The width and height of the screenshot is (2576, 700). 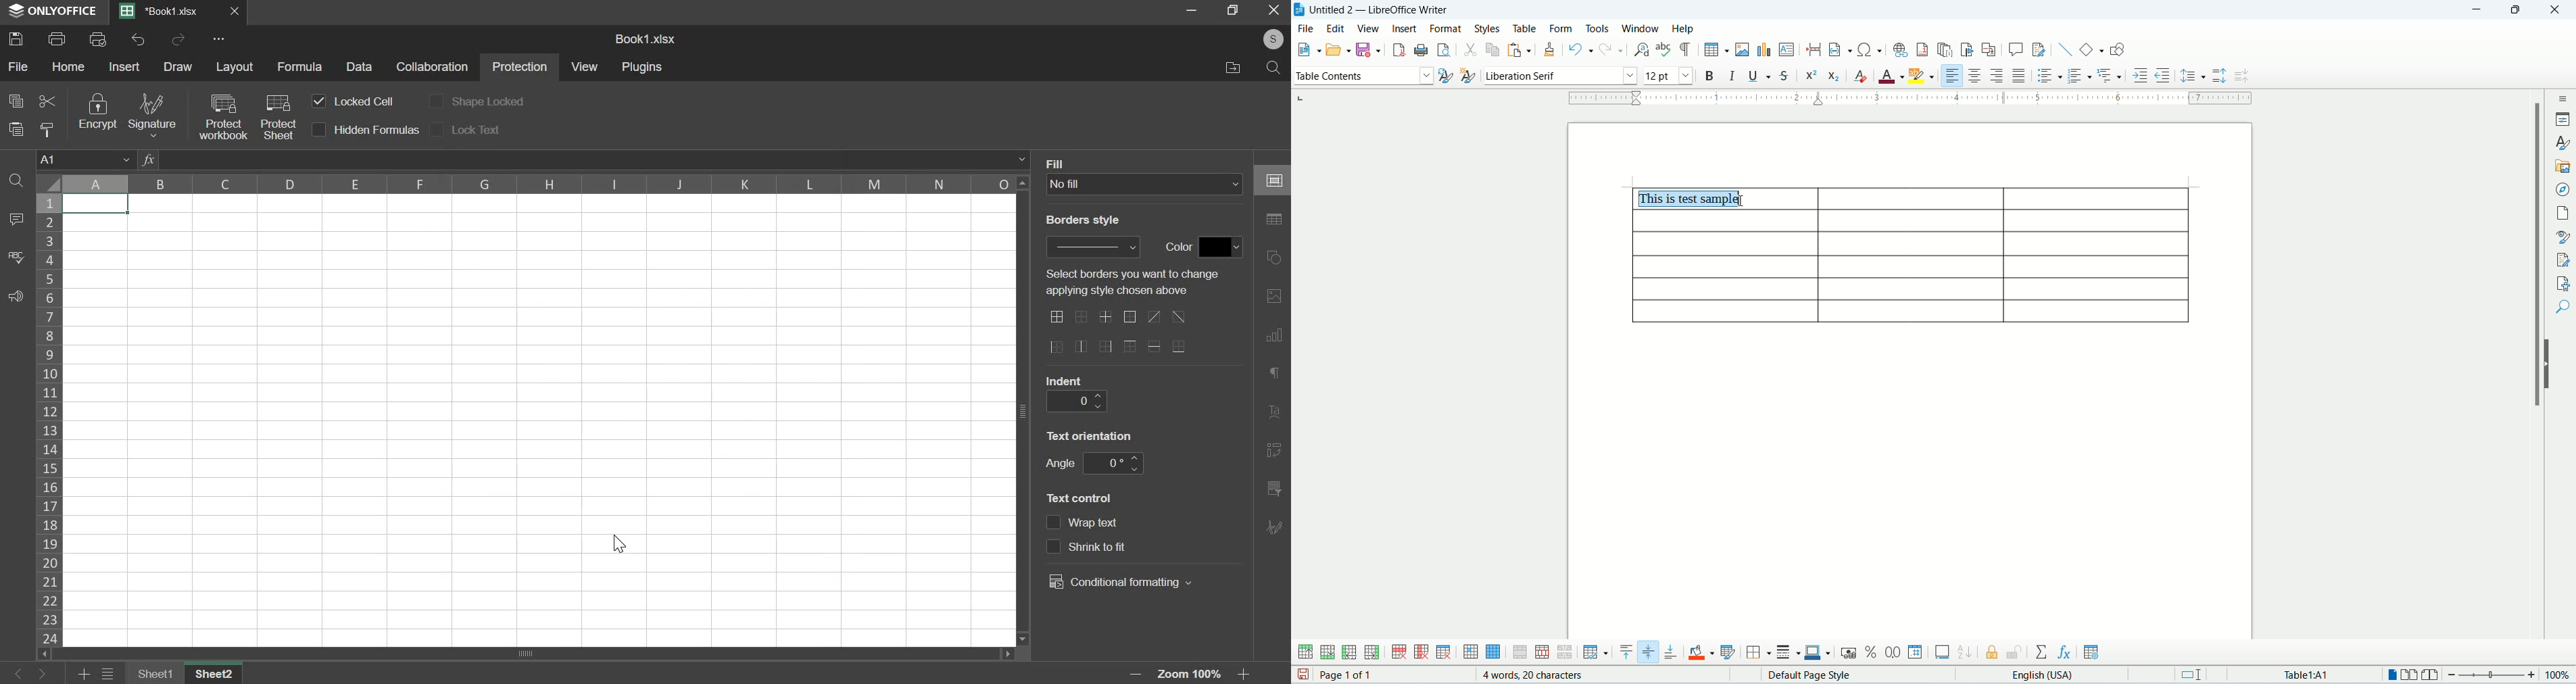 I want to click on checkbox, so click(x=320, y=130).